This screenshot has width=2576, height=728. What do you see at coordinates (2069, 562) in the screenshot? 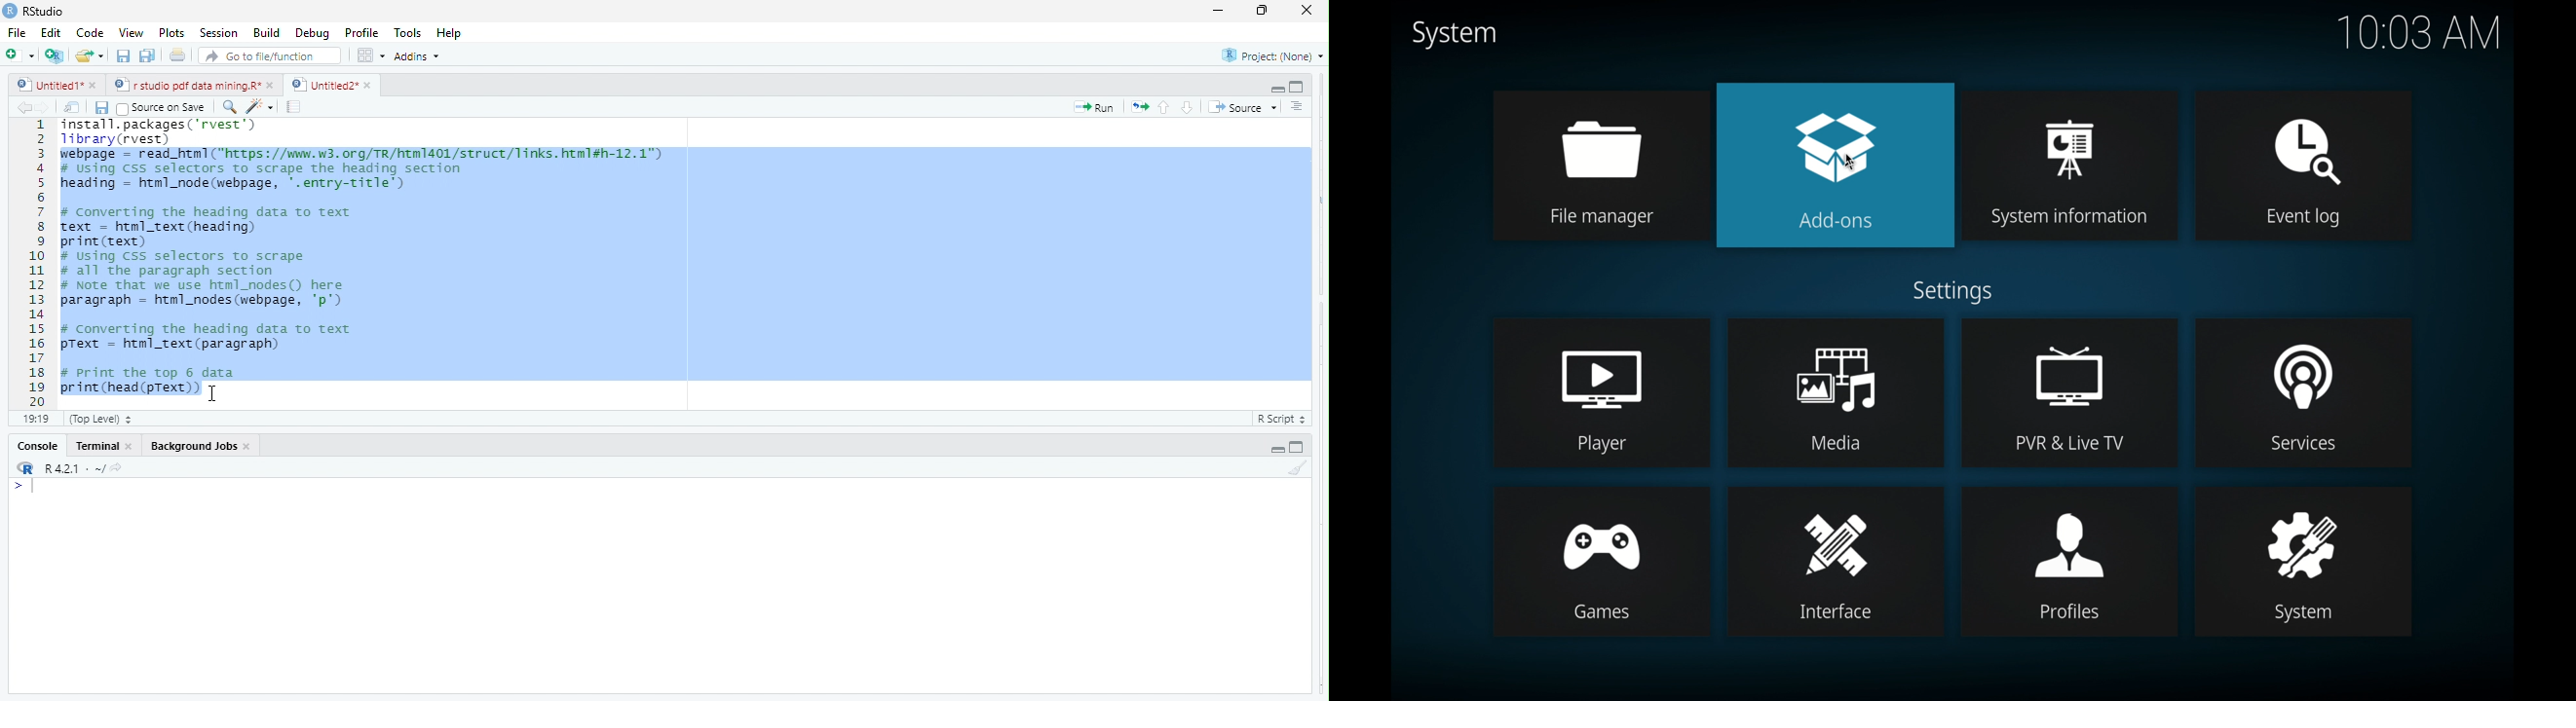
I see `profiles` at bounding box center [2069, 562].